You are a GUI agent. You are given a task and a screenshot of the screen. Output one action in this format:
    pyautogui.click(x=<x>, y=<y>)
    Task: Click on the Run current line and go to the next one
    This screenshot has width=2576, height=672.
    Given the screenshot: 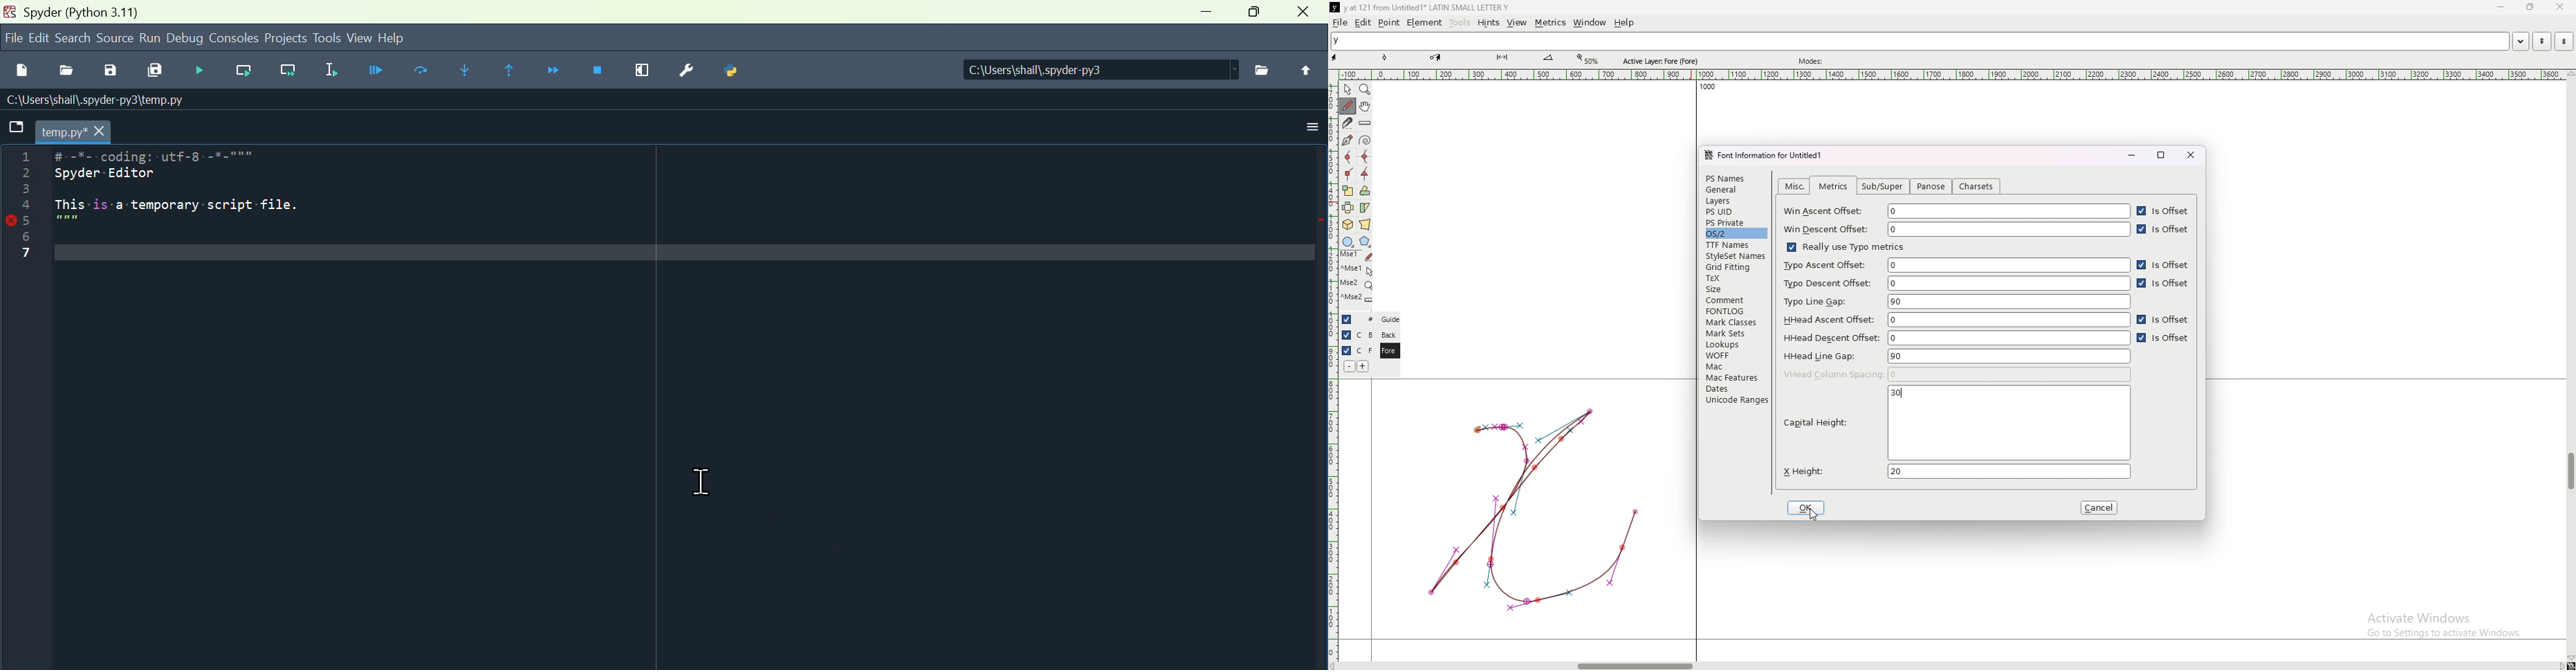 What is the action you would take?
    pyautogui.click(x=286, y=71)
    